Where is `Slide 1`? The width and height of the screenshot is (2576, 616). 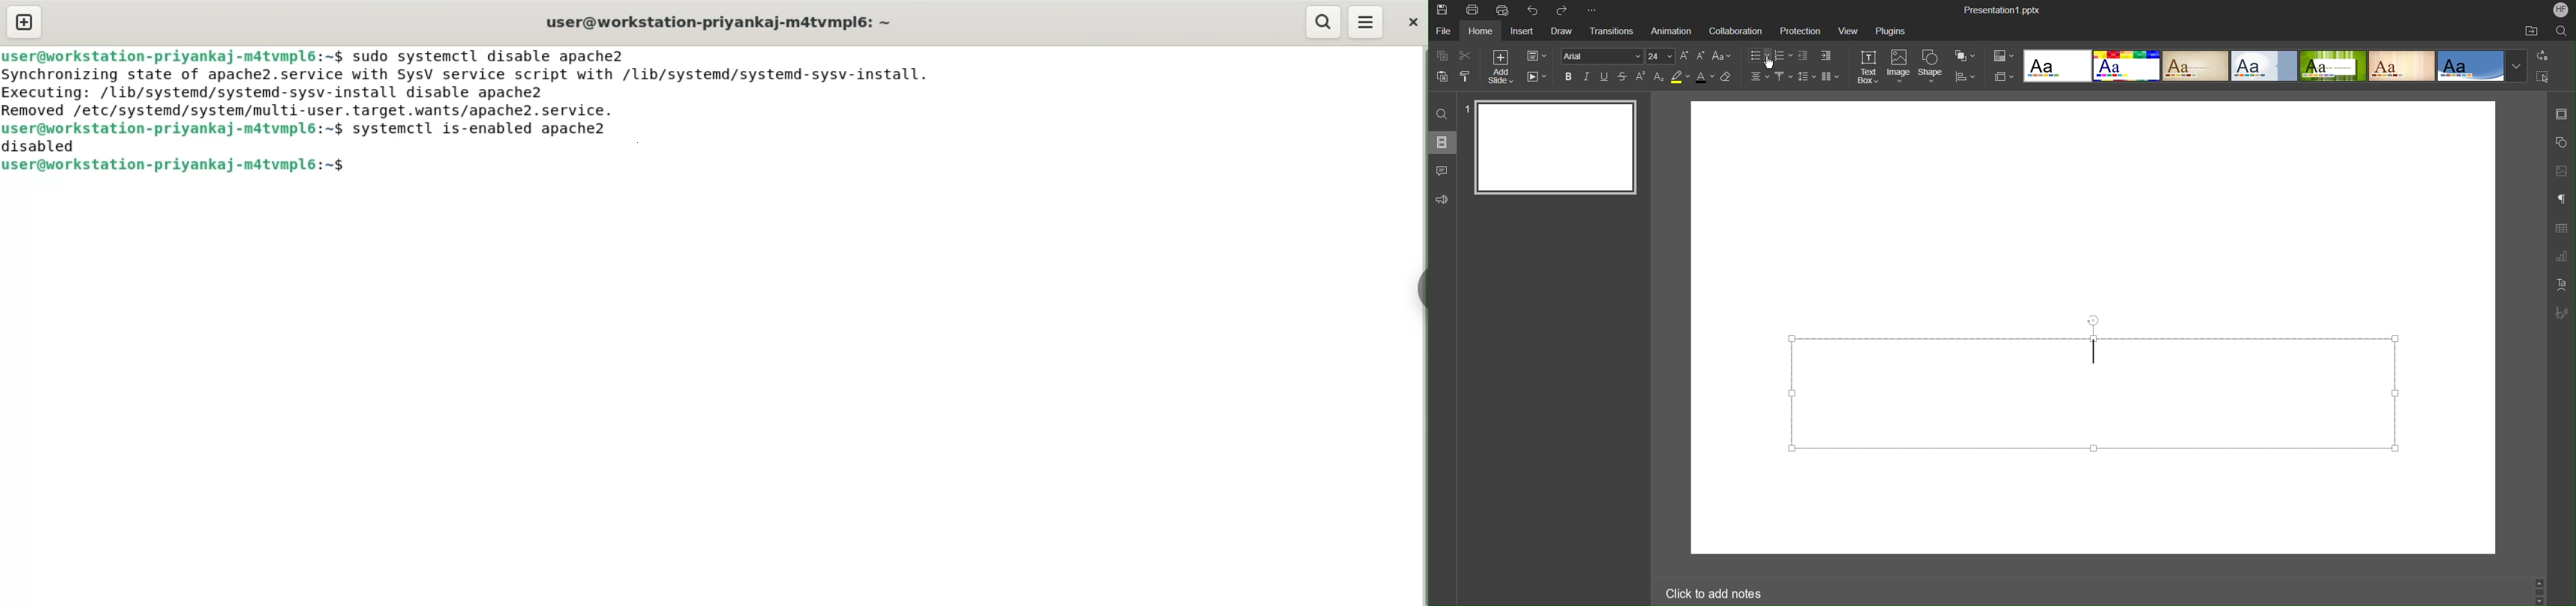
Slide 1 is located at coordinates (1556, 147).